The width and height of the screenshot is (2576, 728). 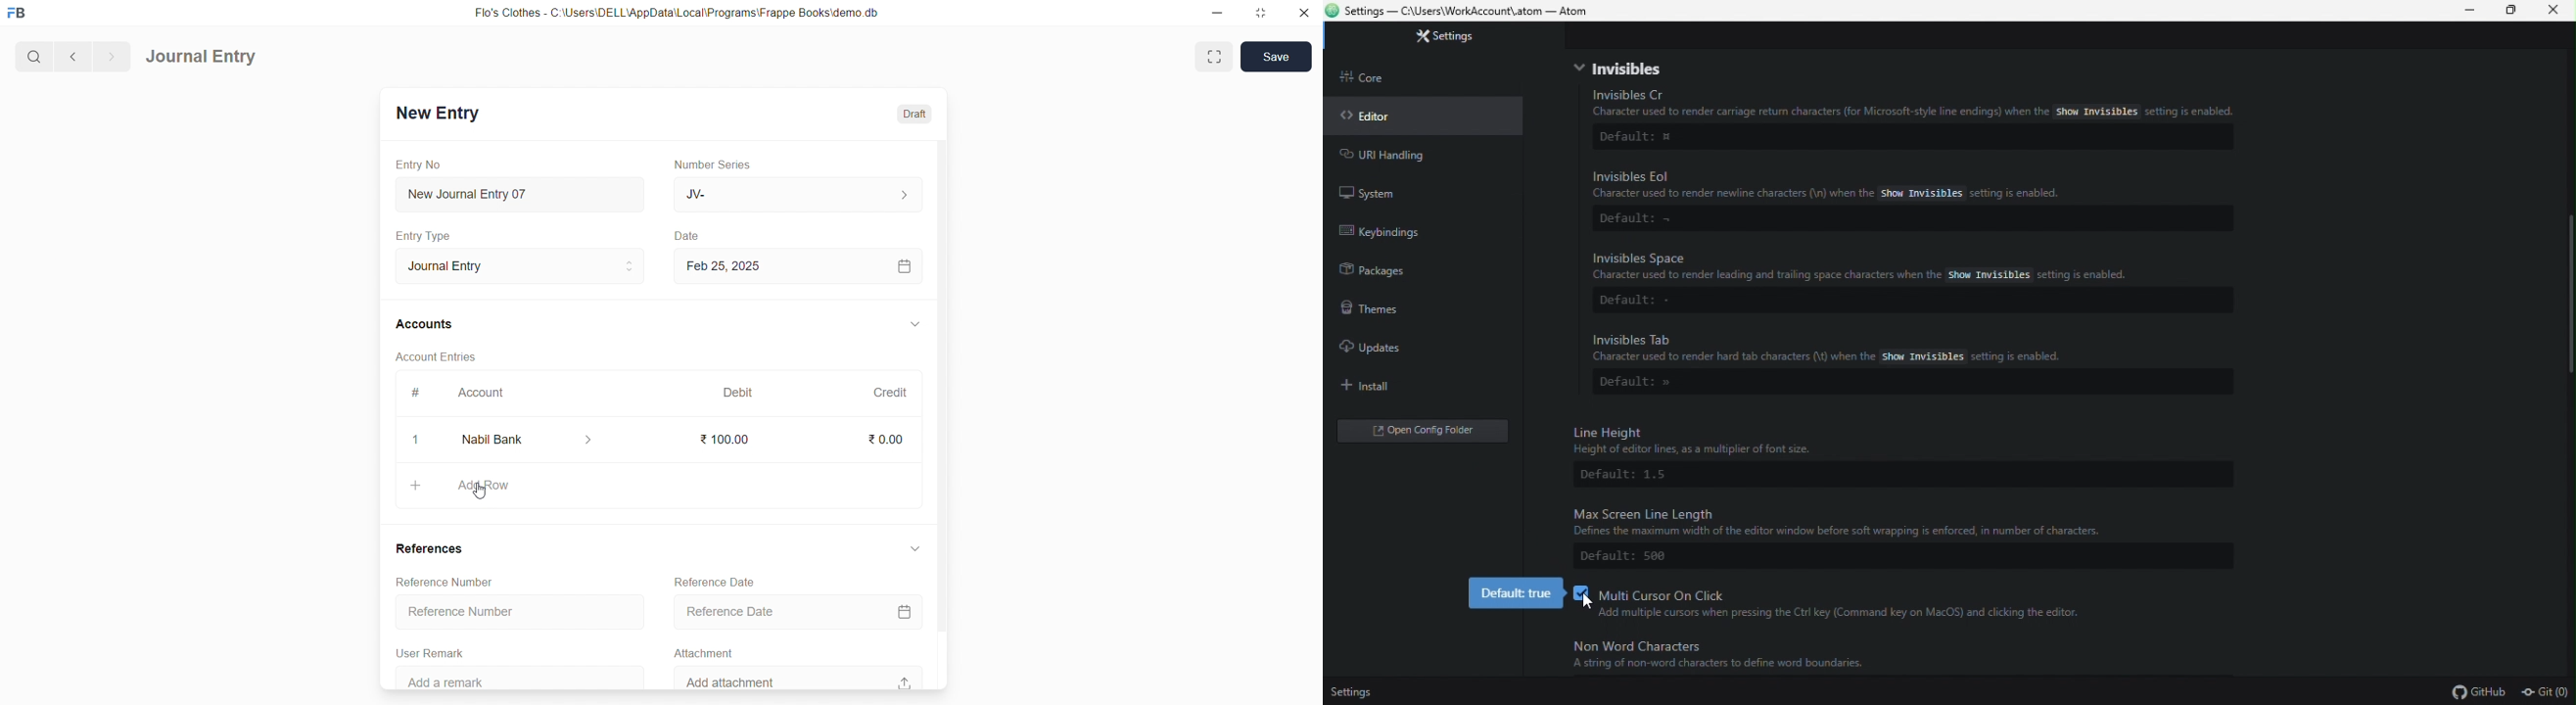 What do you see at coordinates (1827, 439) in the screenshot?
I see `Line Height
Height of editor ines, as a multiplier of font size.` at bounding box center [1827, 439].